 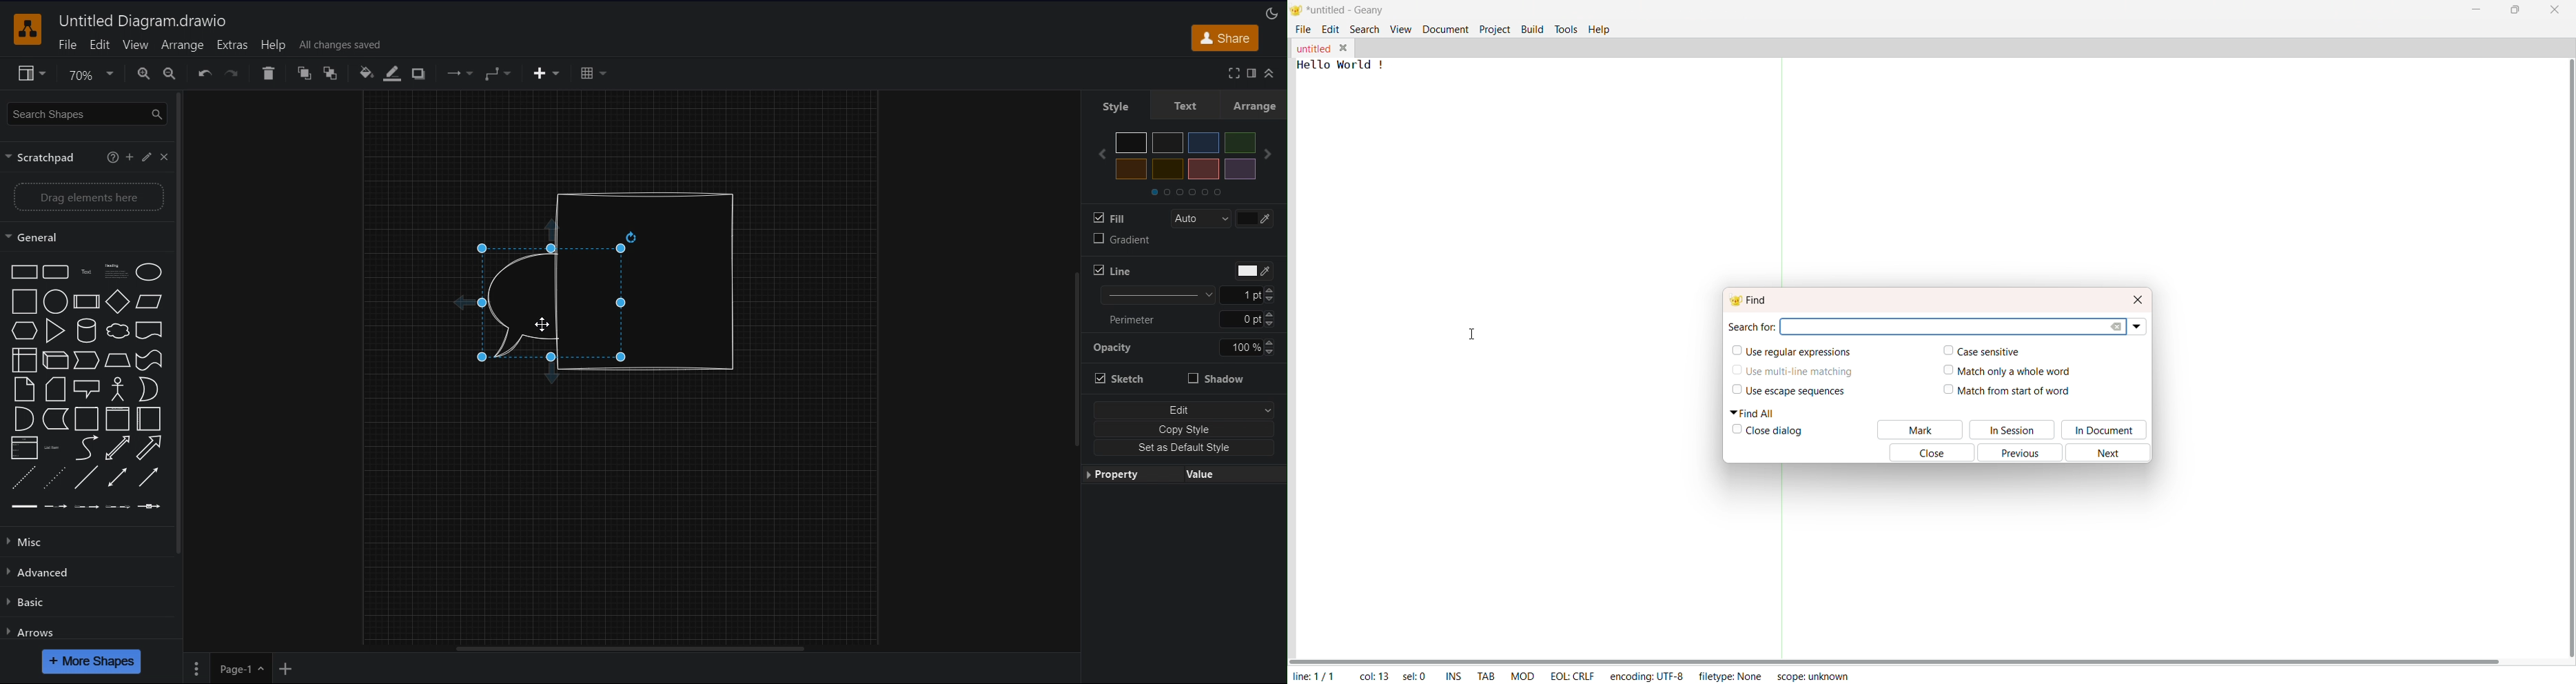 What do you see at coordinates (25, 447) in the screenshot?
I see `Link` at bounding box center [25, 447].